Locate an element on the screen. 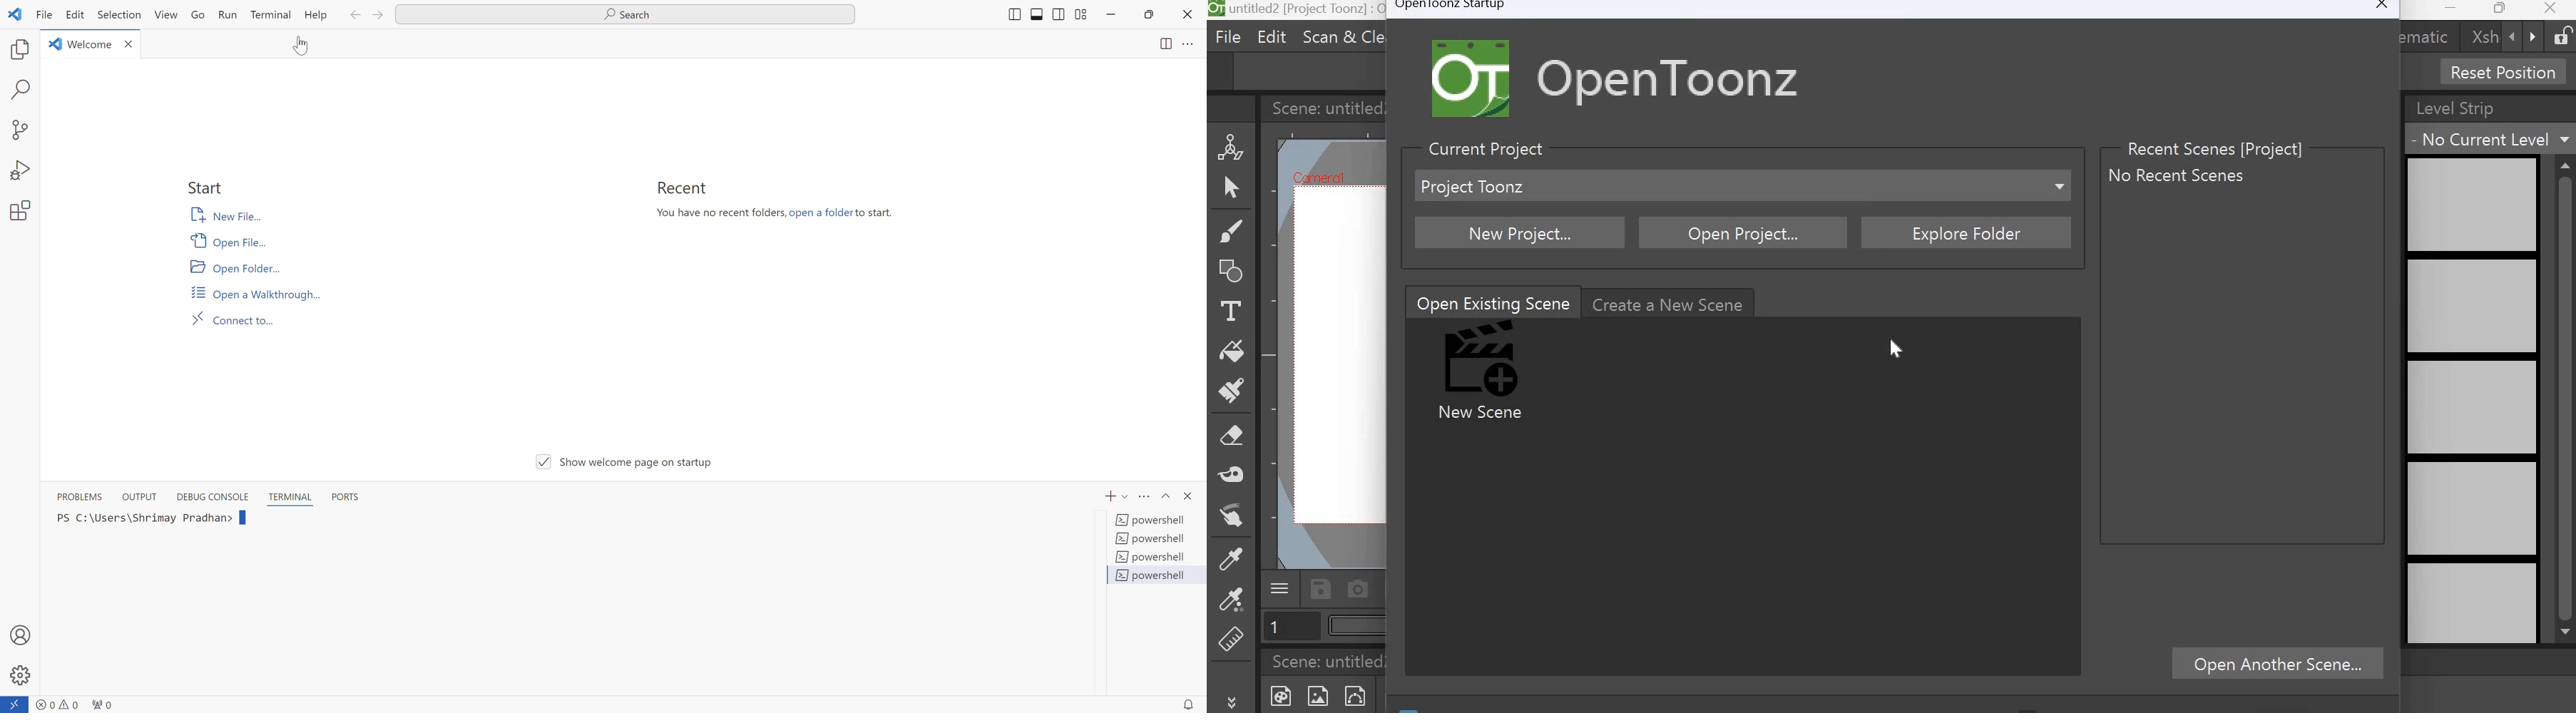  split left is located at coordinates (1057, 13).